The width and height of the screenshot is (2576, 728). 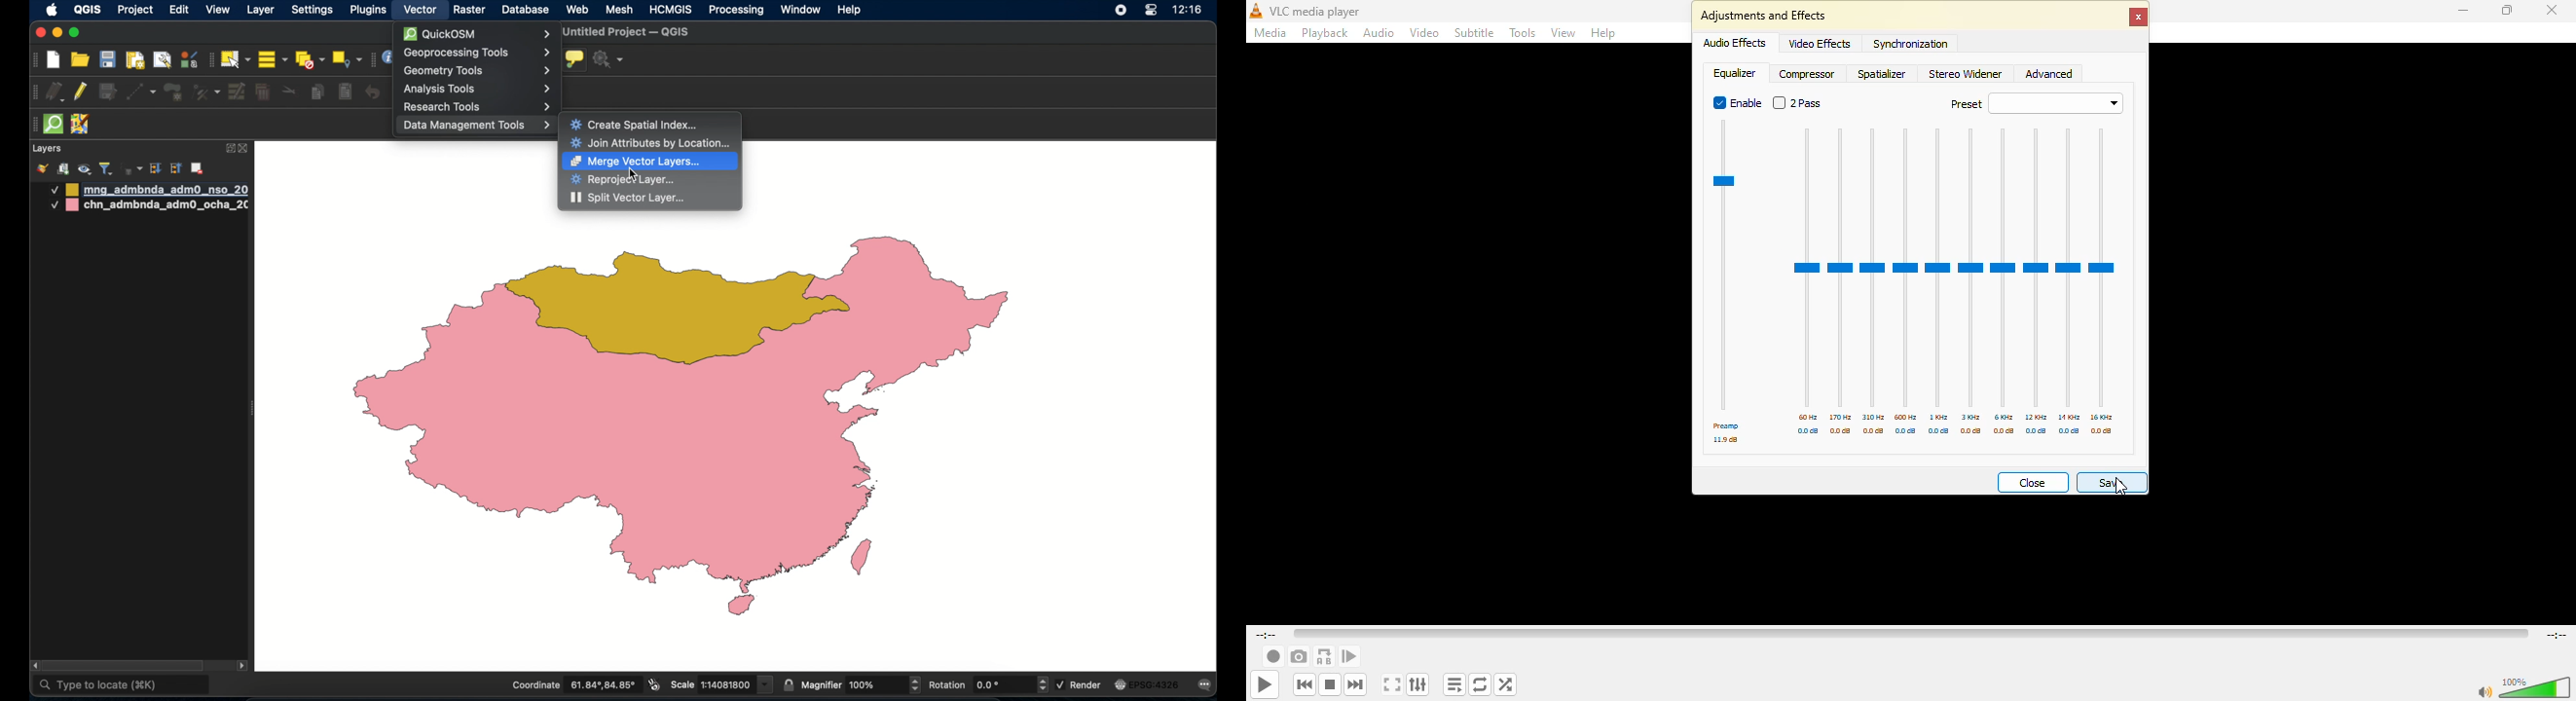 What do you see at coordinates (800, 9) in the screenshot?
I see `window` at bounding box center [800, 9].